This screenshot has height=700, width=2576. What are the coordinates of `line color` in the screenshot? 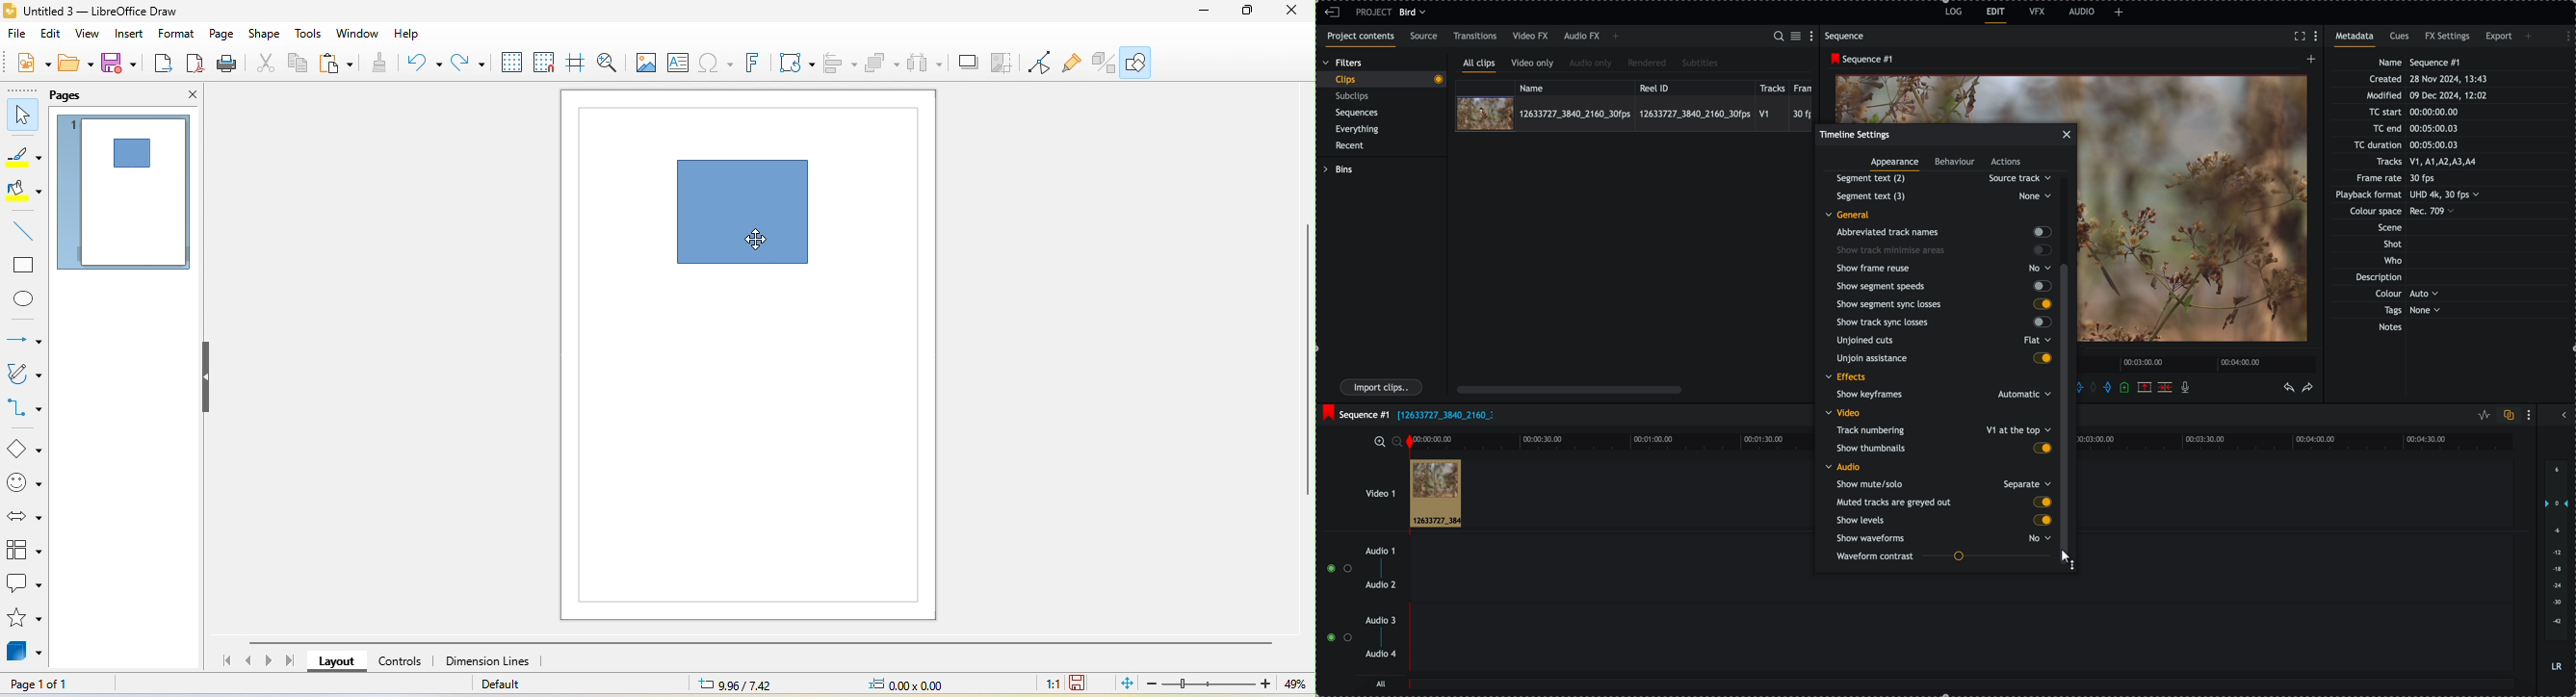 It's located at (23, 158).